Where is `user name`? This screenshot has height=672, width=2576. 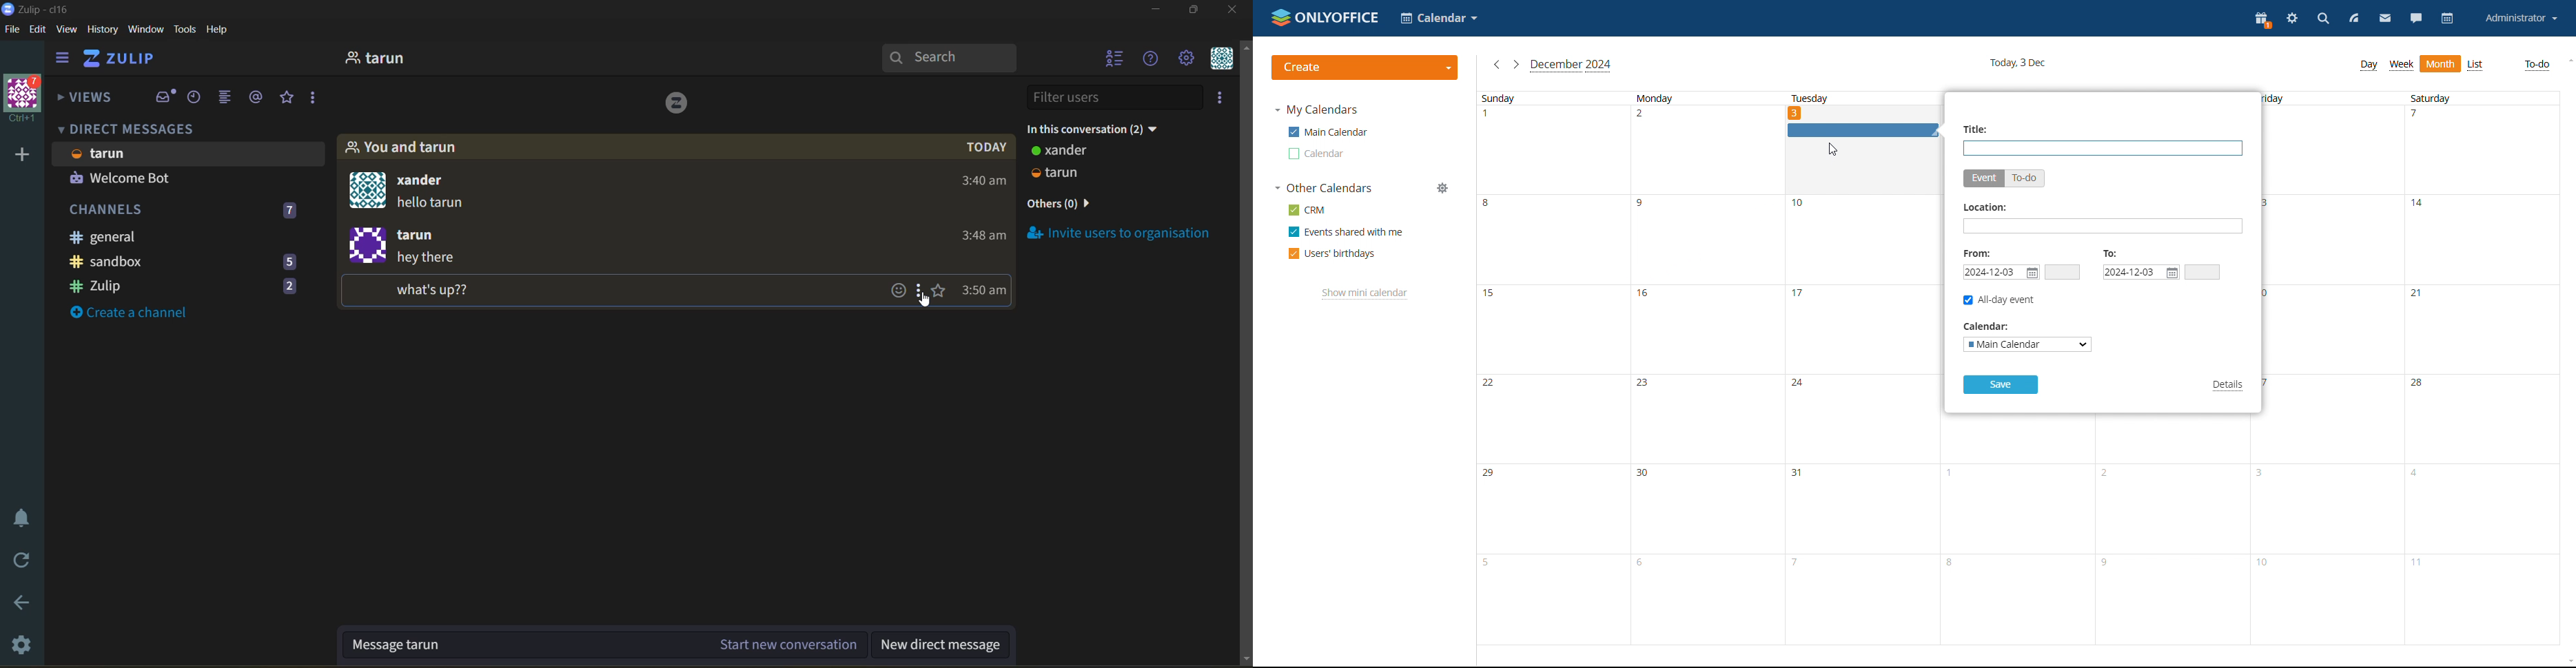 user name is located at coordinates (433, 181).